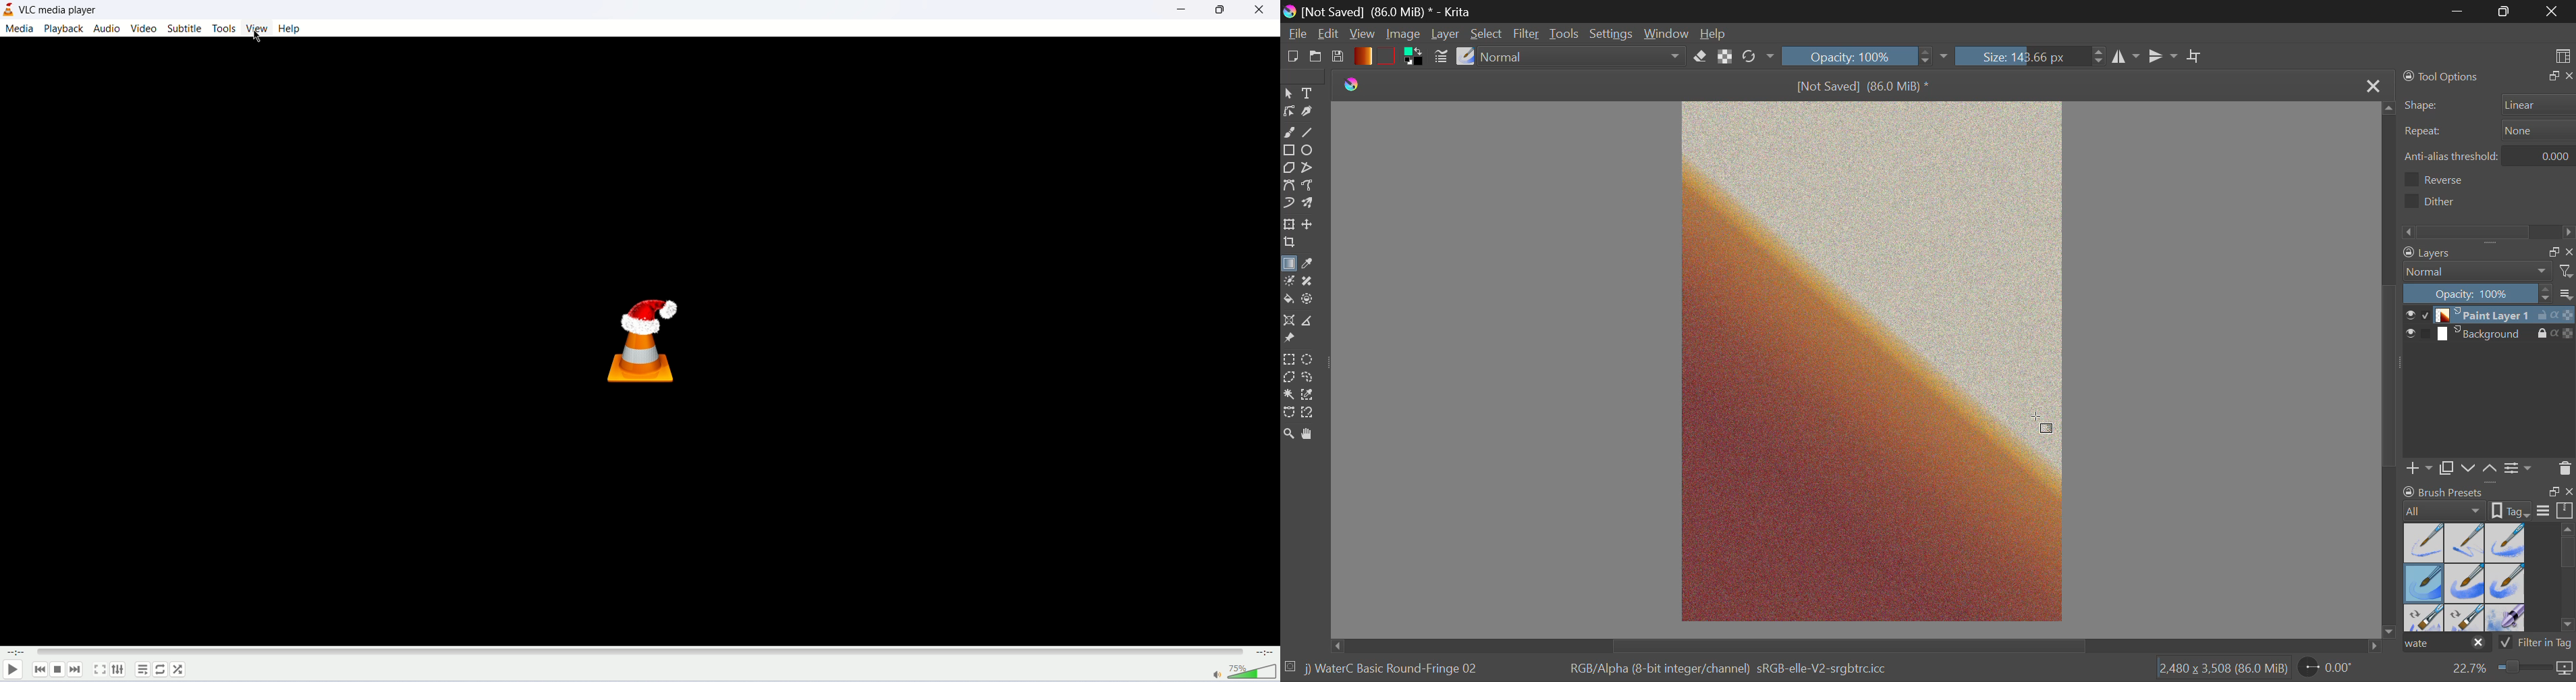 Image resolution: width=2576 pixels, height=700 pixels. I want to click on Measurements, so click(1315, 321).